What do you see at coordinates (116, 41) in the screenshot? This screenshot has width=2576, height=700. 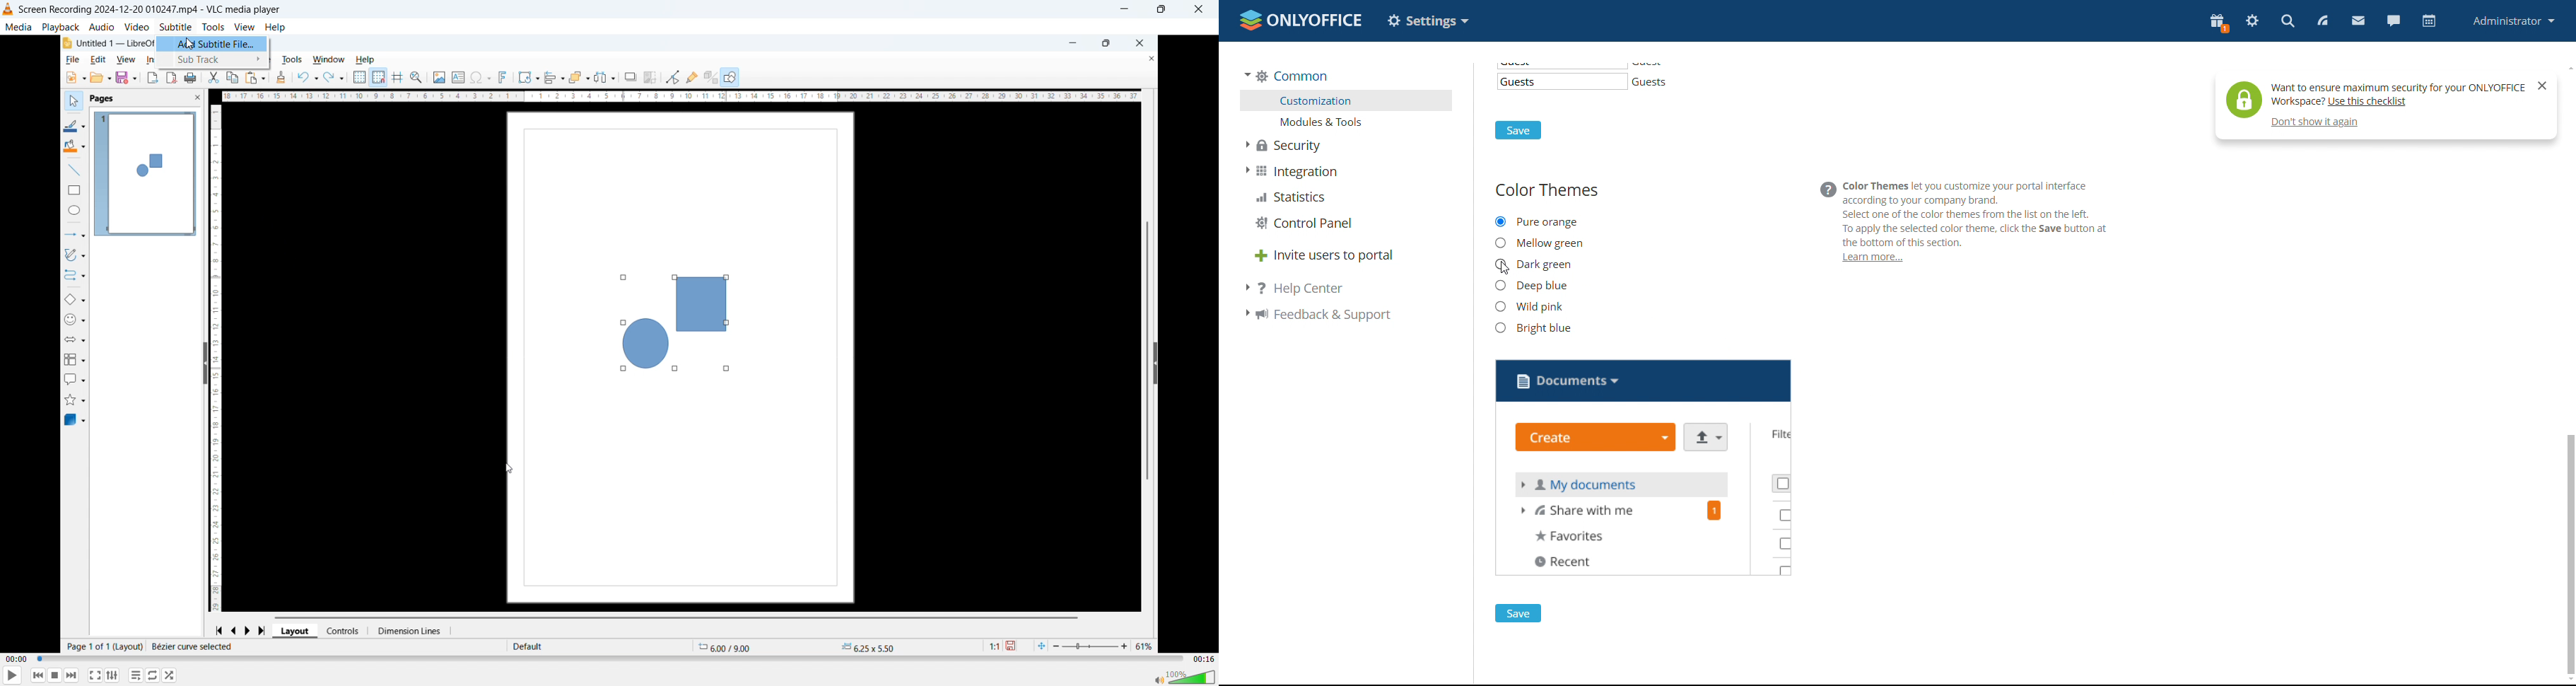 I see `untitled1- libre office draw` at bounding box center [116, 41].